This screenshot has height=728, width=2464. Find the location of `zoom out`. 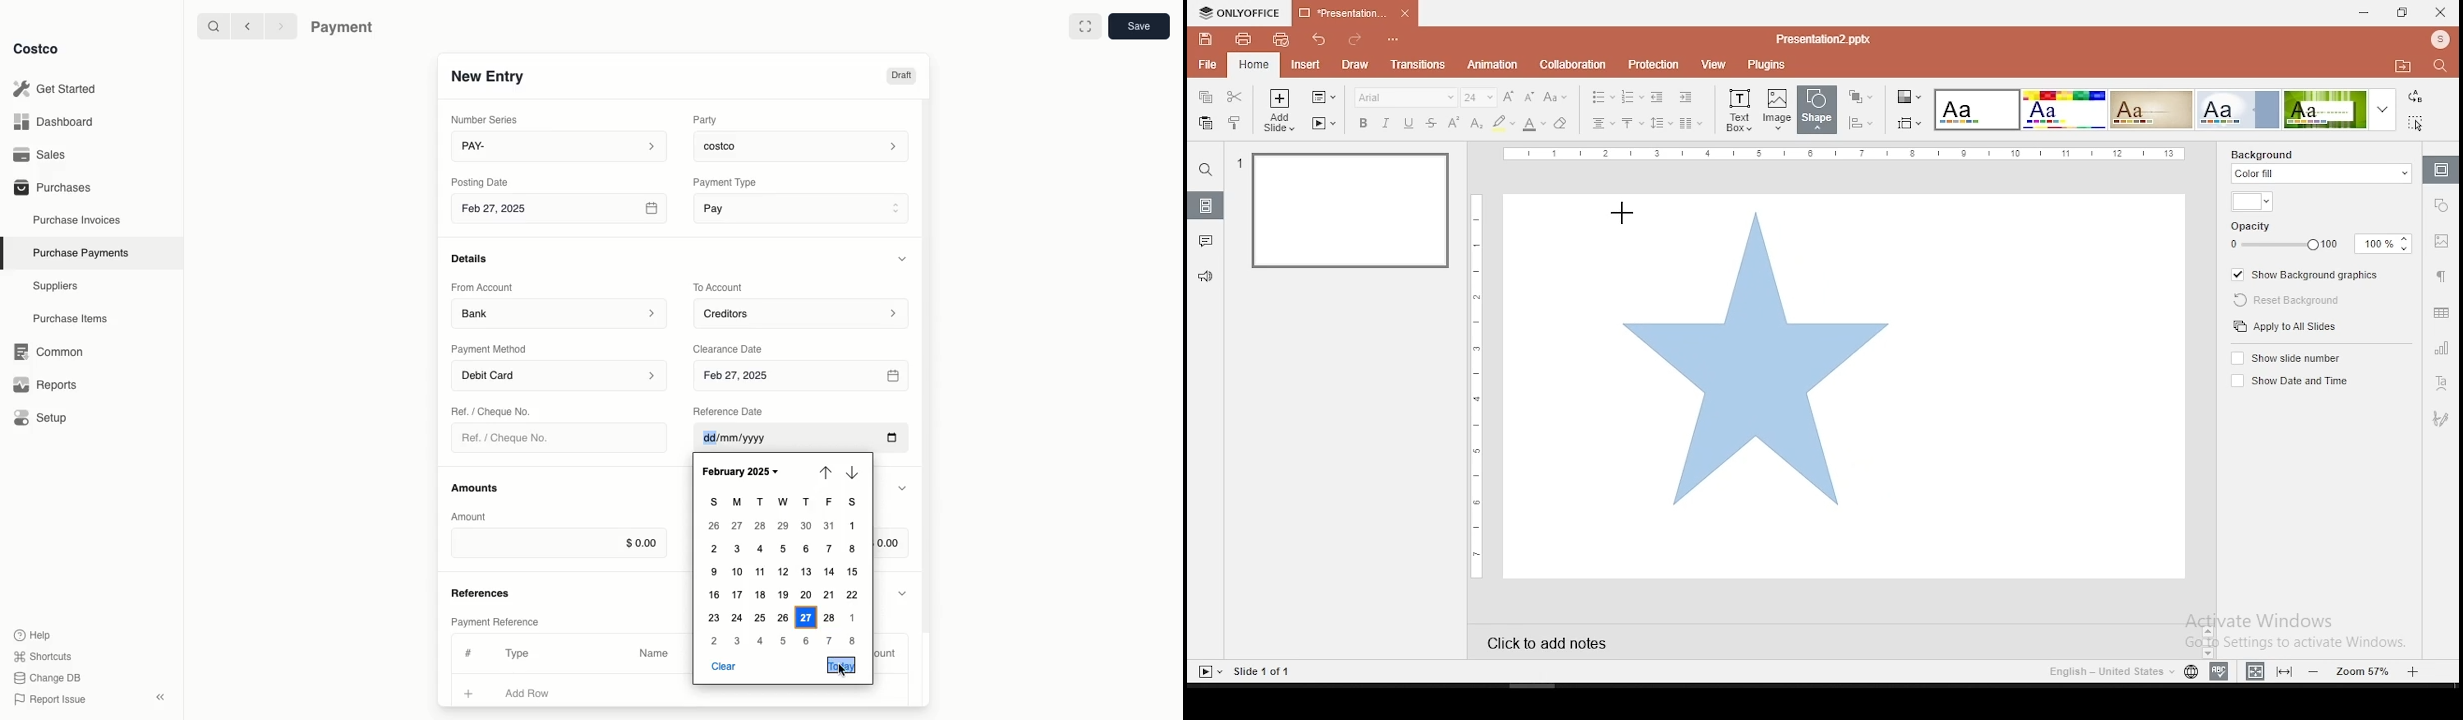

zoom out is located at coordinates (2317, 671).